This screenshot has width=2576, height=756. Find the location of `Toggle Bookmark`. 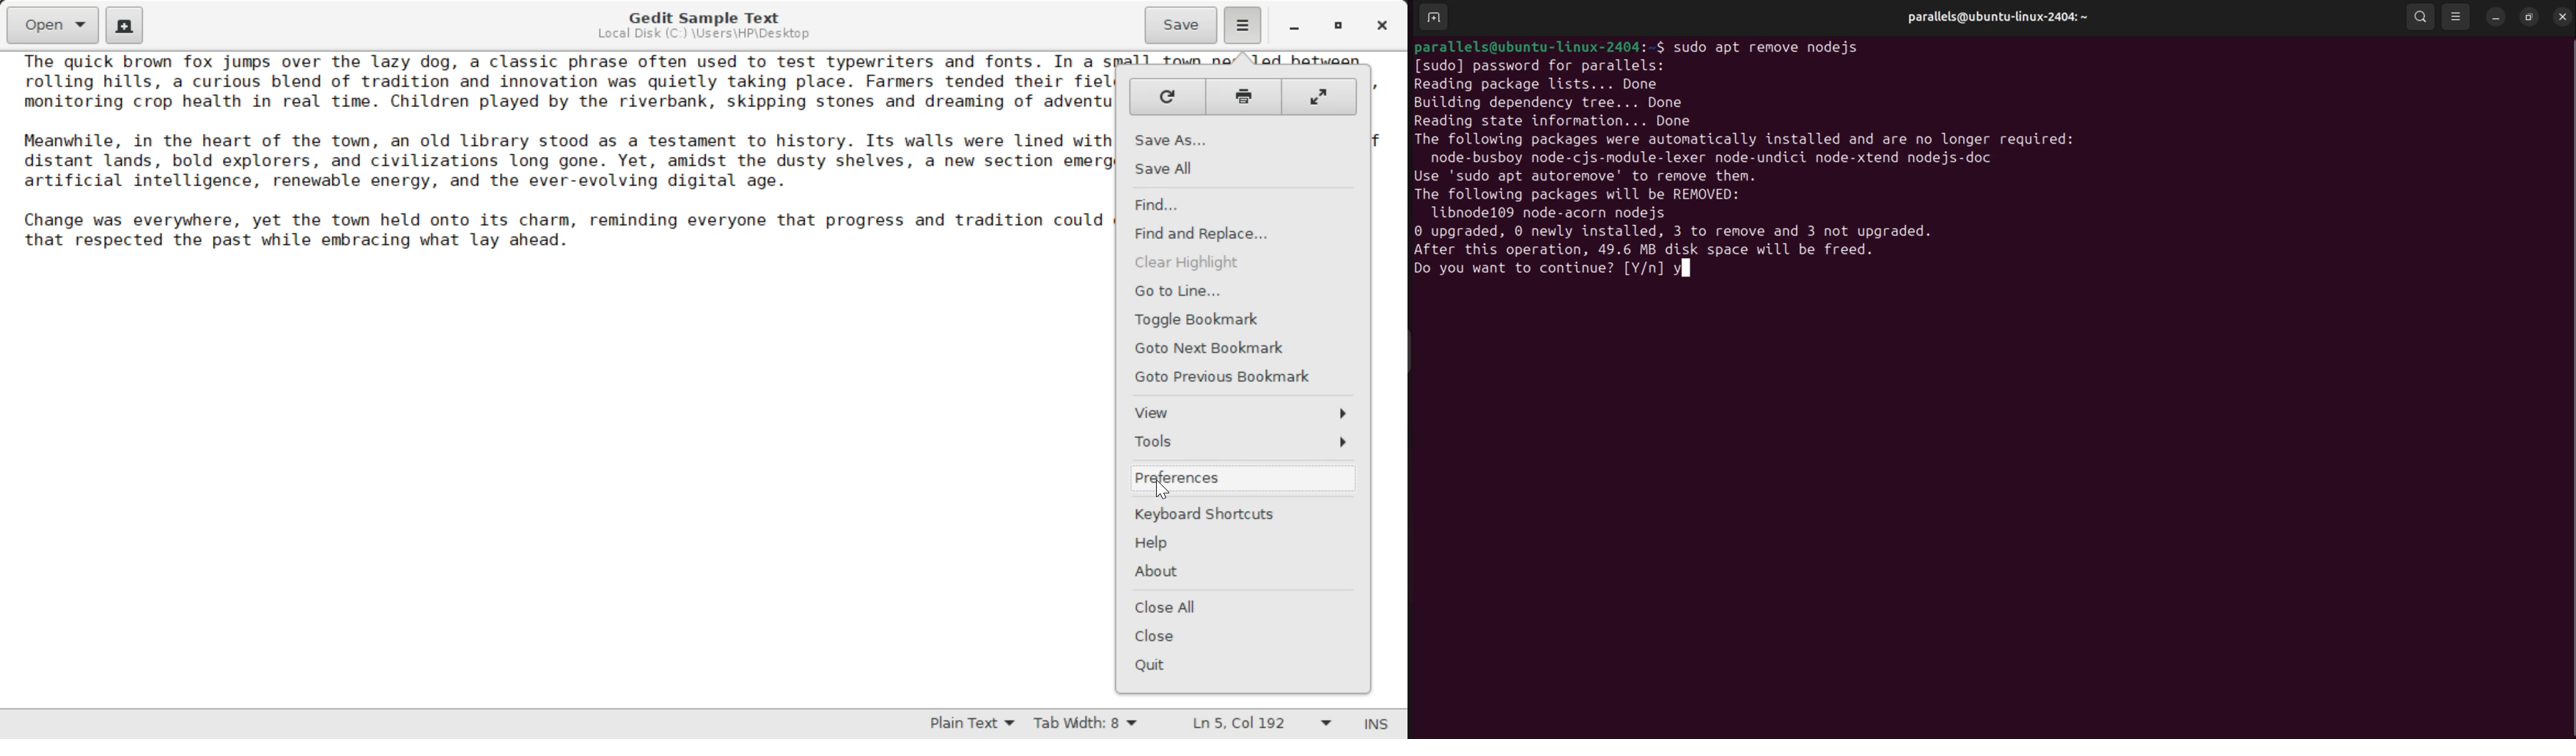

Toggle Bookmark is located at coordinates (1202, 319).